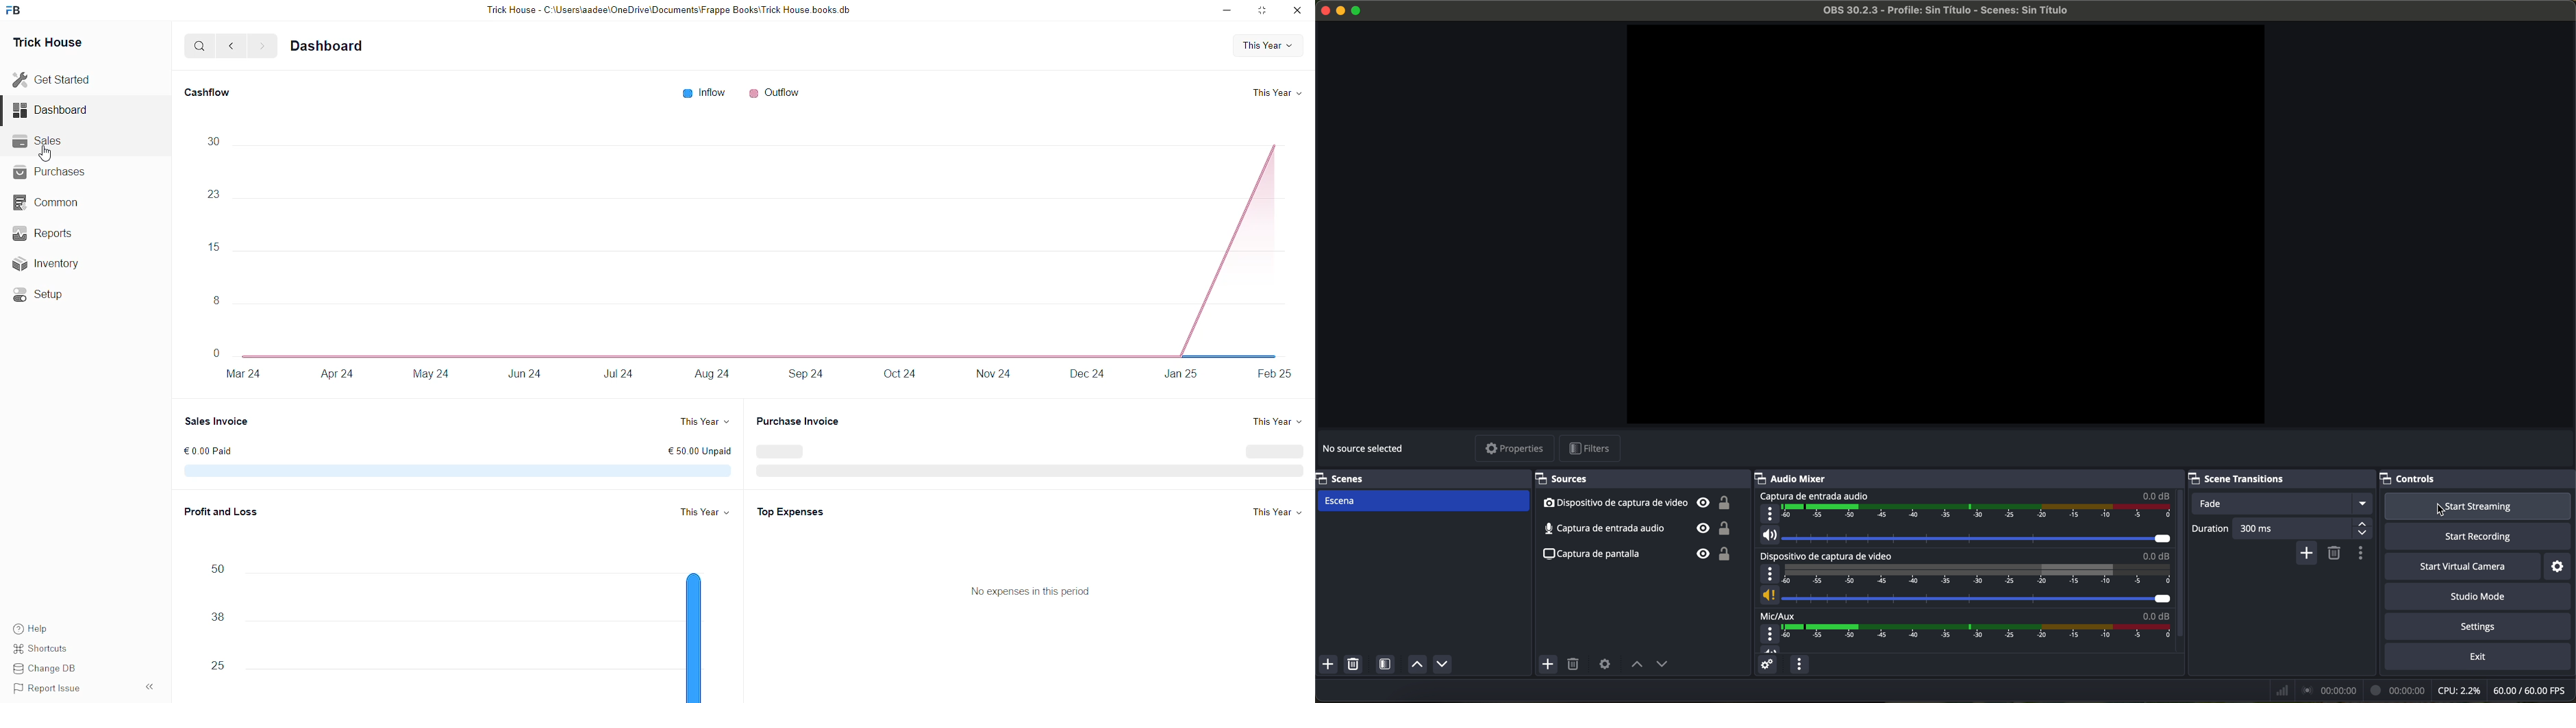  I want to click on This year, so click(1270, 425).